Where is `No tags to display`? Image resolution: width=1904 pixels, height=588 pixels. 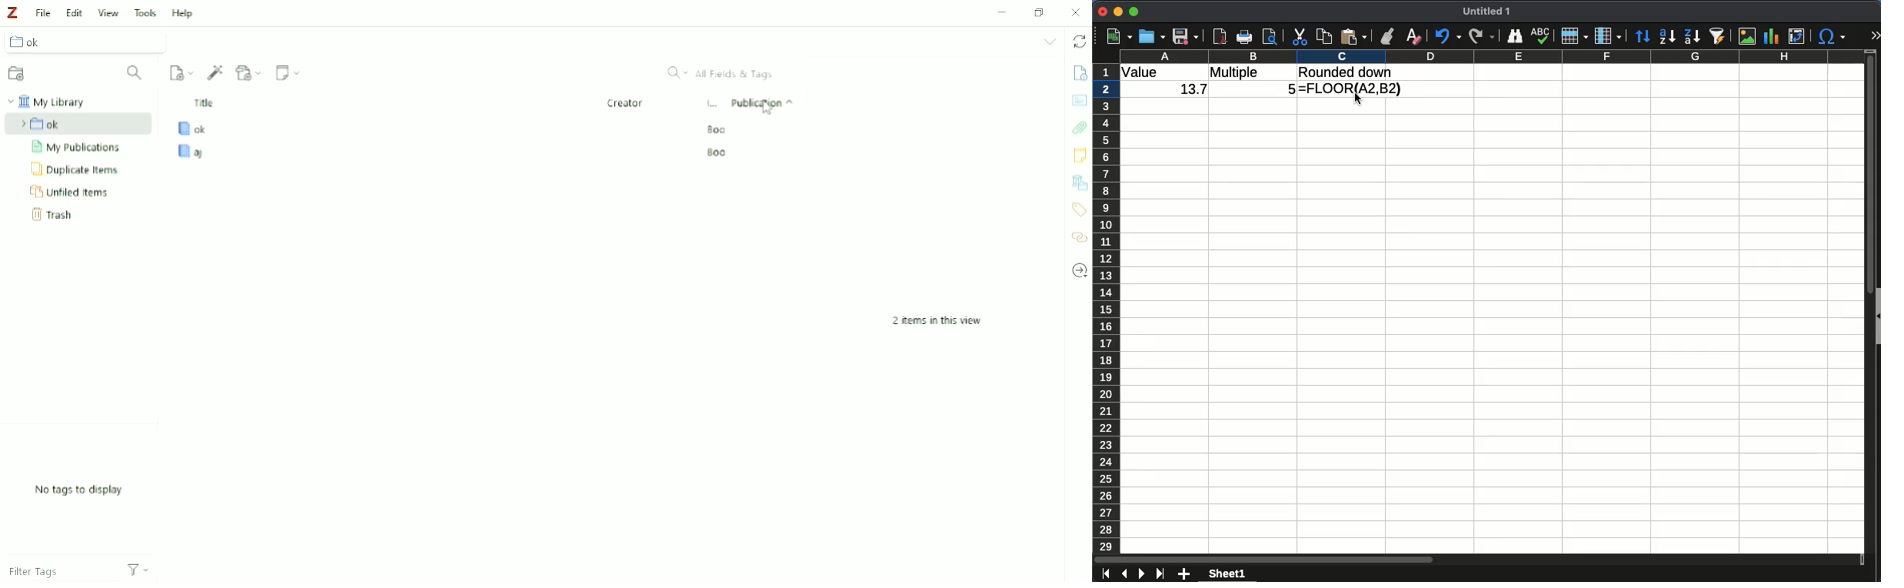
No tags to display is located at coordinates (76, 491).